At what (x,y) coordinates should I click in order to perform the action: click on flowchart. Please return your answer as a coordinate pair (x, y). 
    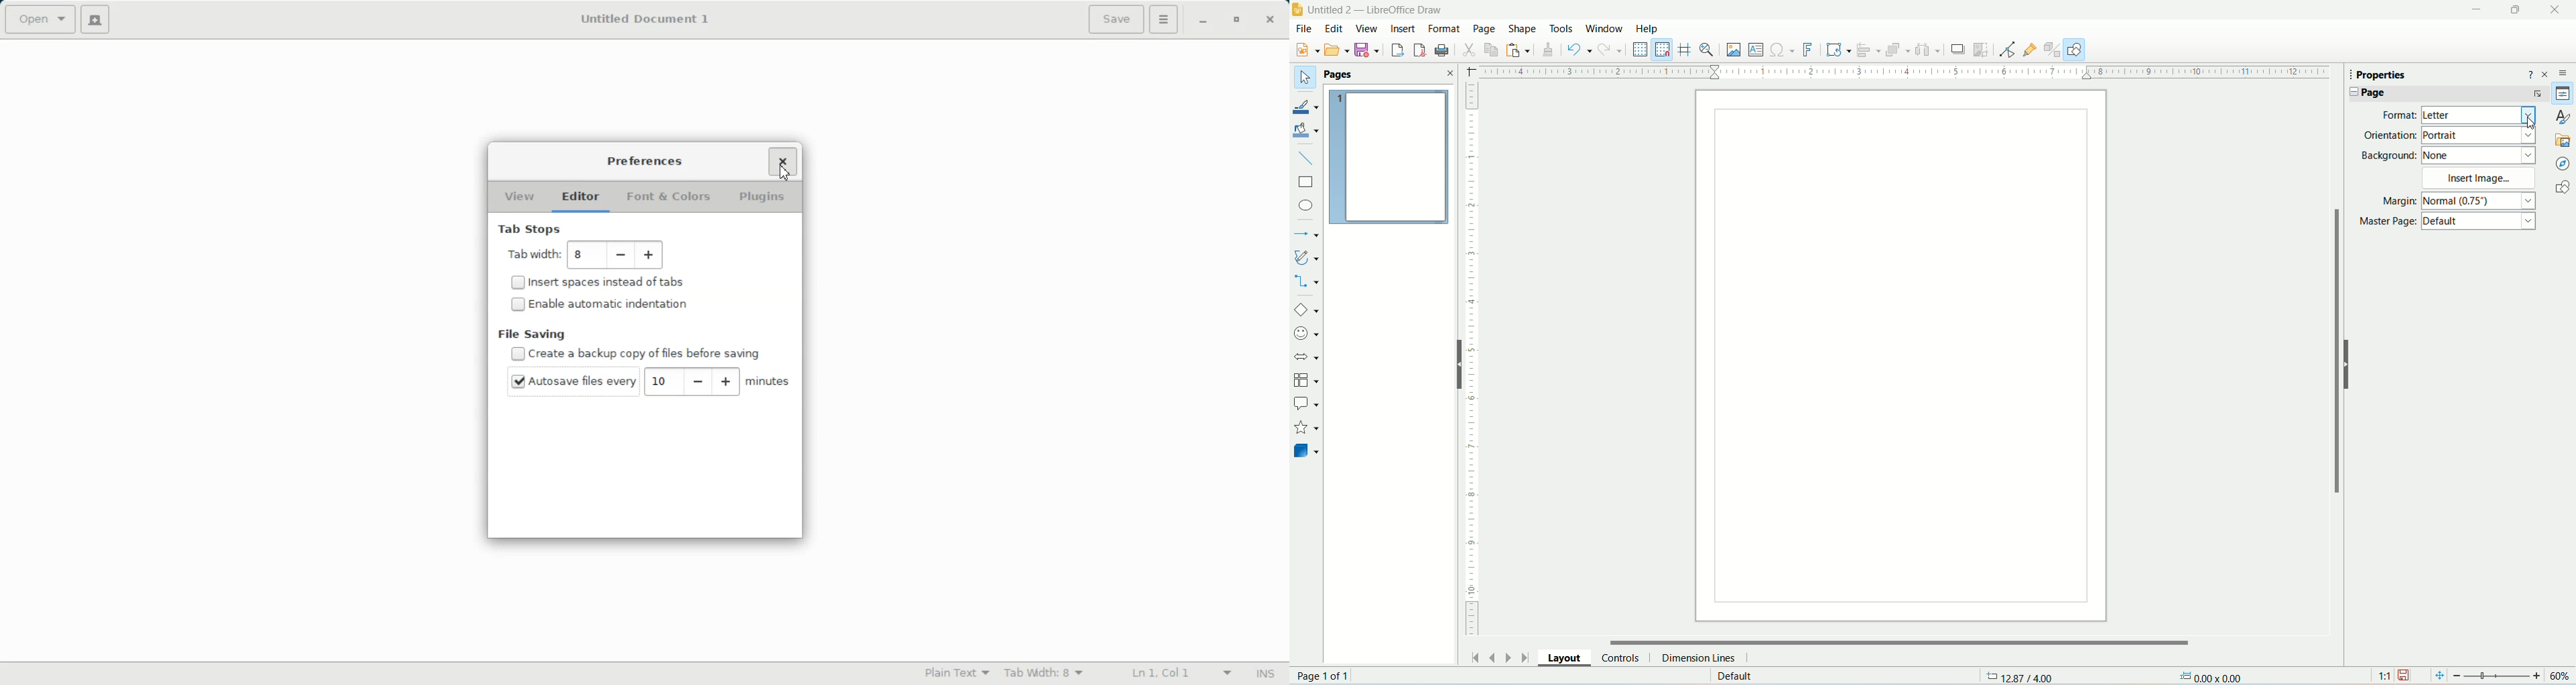
    Looking at the image, I should click on (1305, 381).